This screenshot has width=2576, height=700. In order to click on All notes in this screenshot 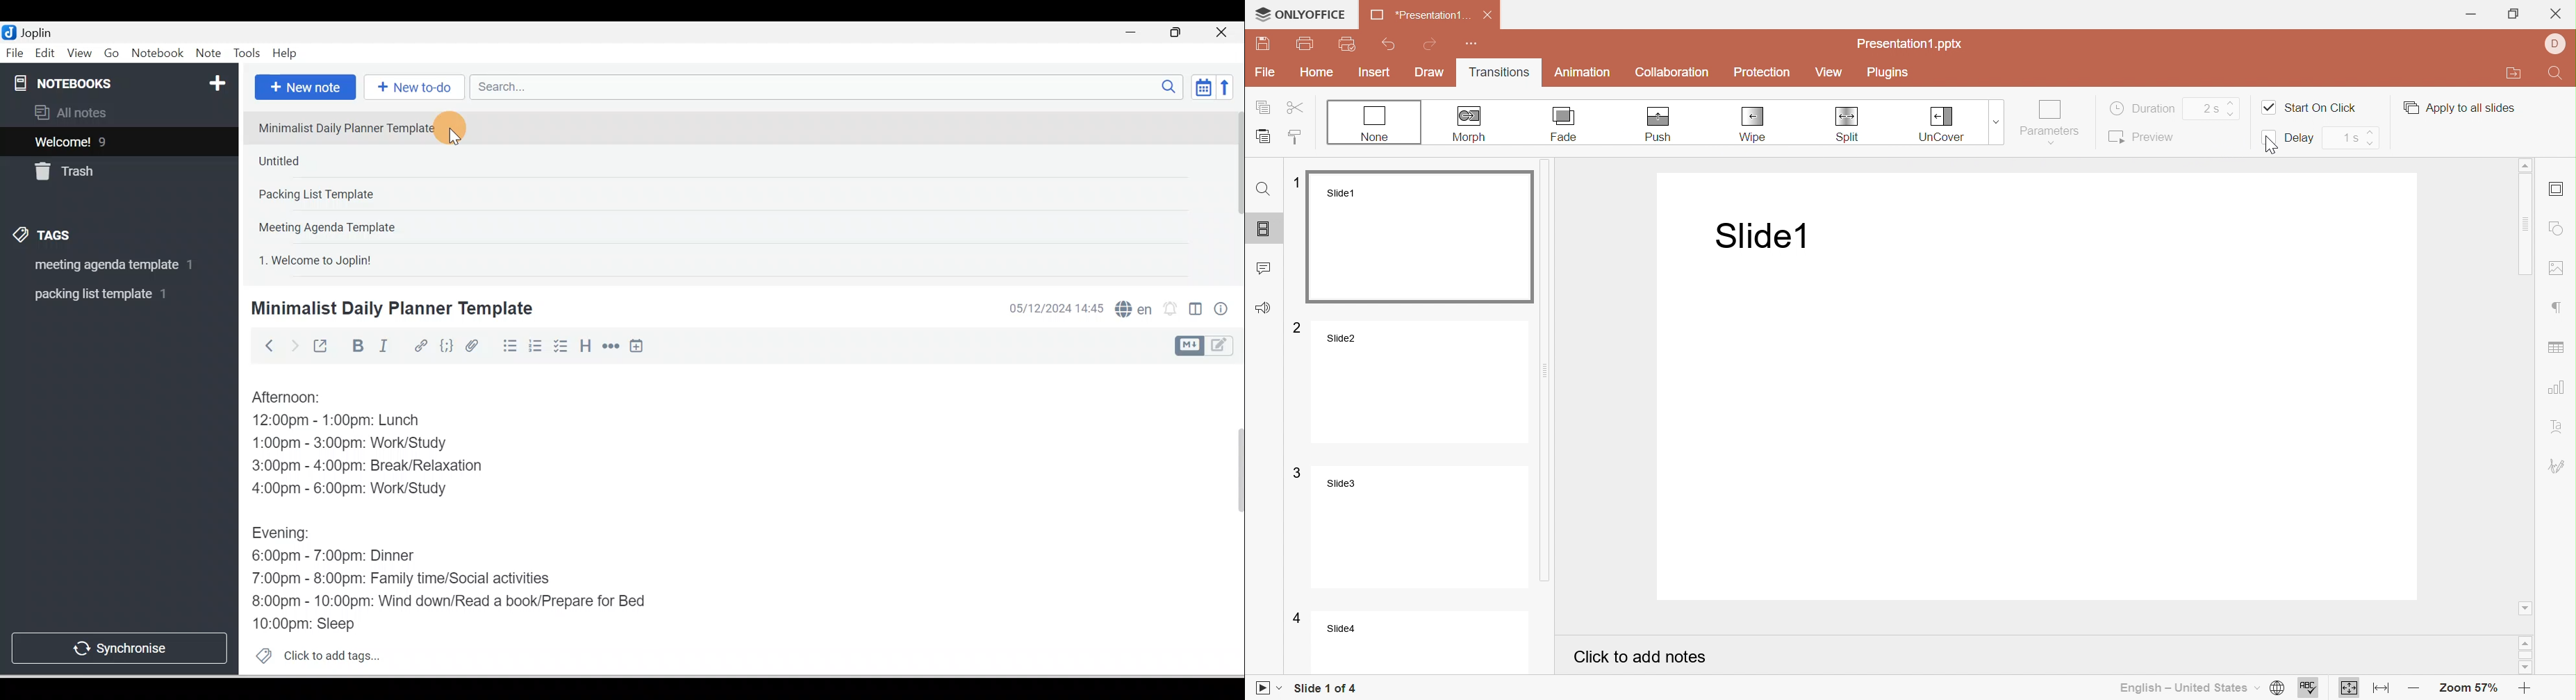, I will do `click(117, 112)`.